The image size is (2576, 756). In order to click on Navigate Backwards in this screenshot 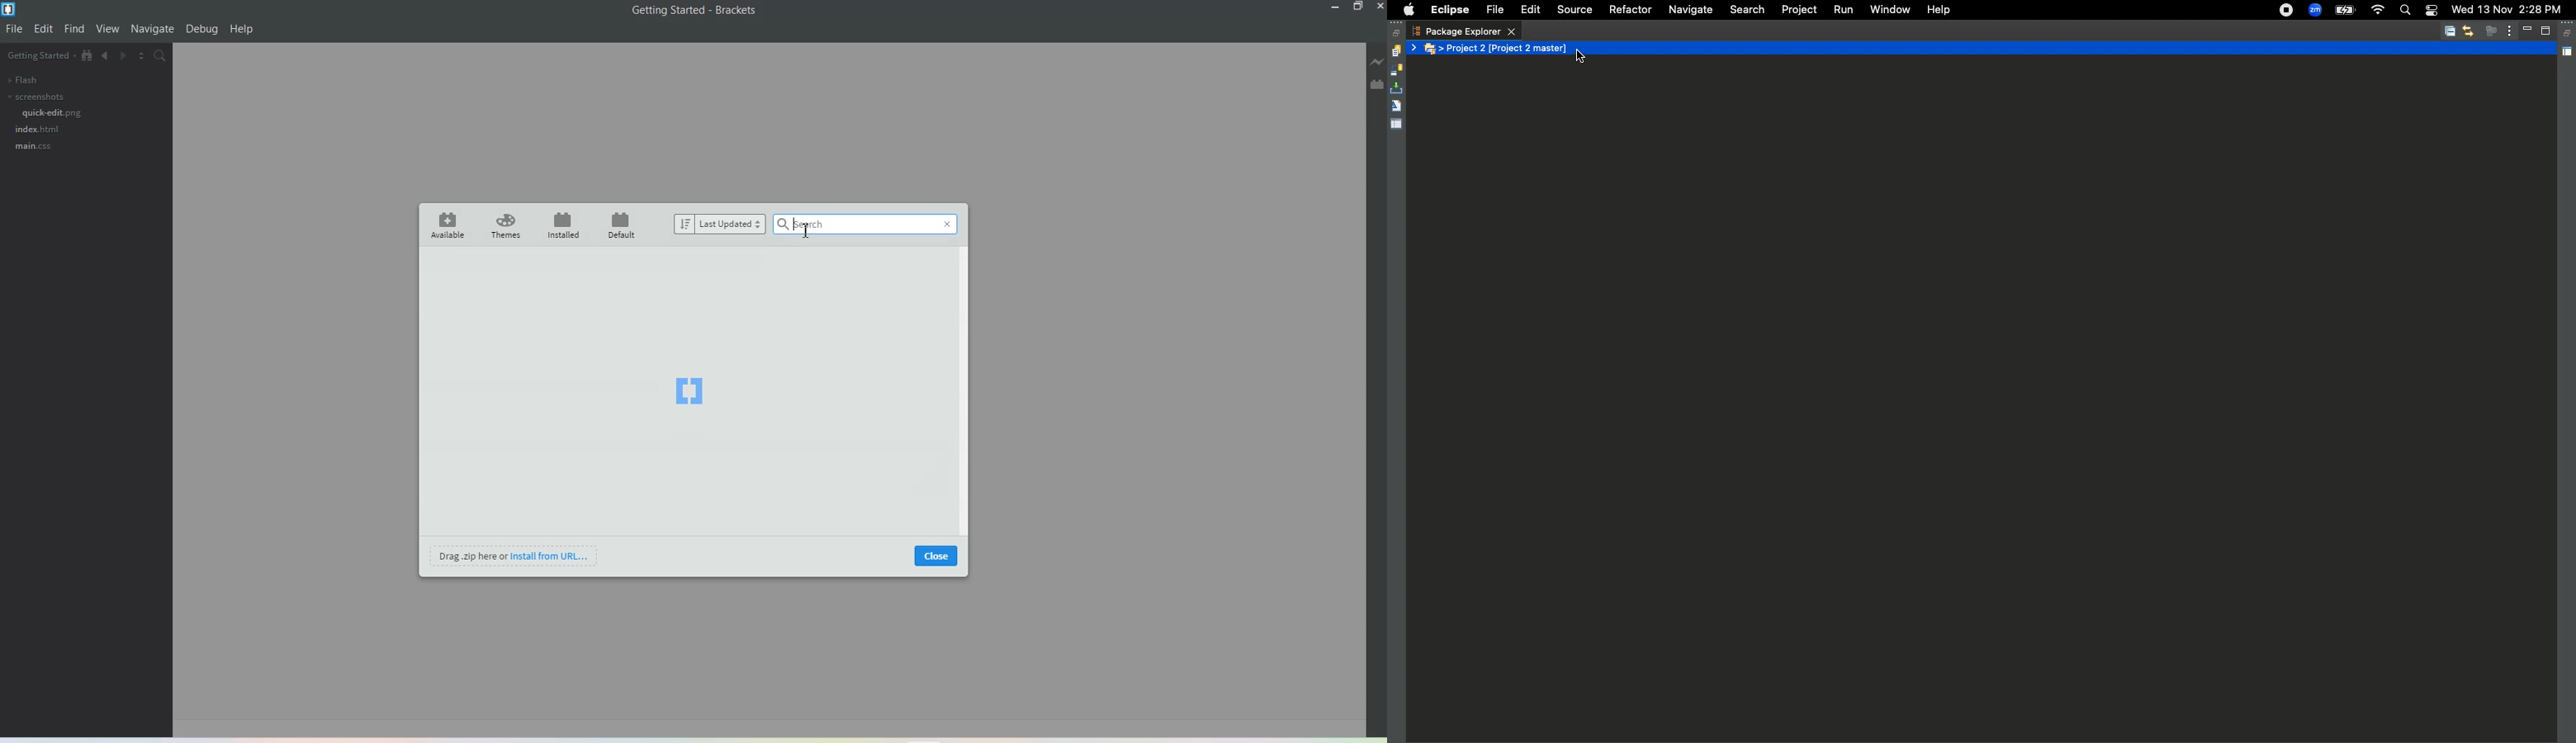, I will do `click(106, 58)`.